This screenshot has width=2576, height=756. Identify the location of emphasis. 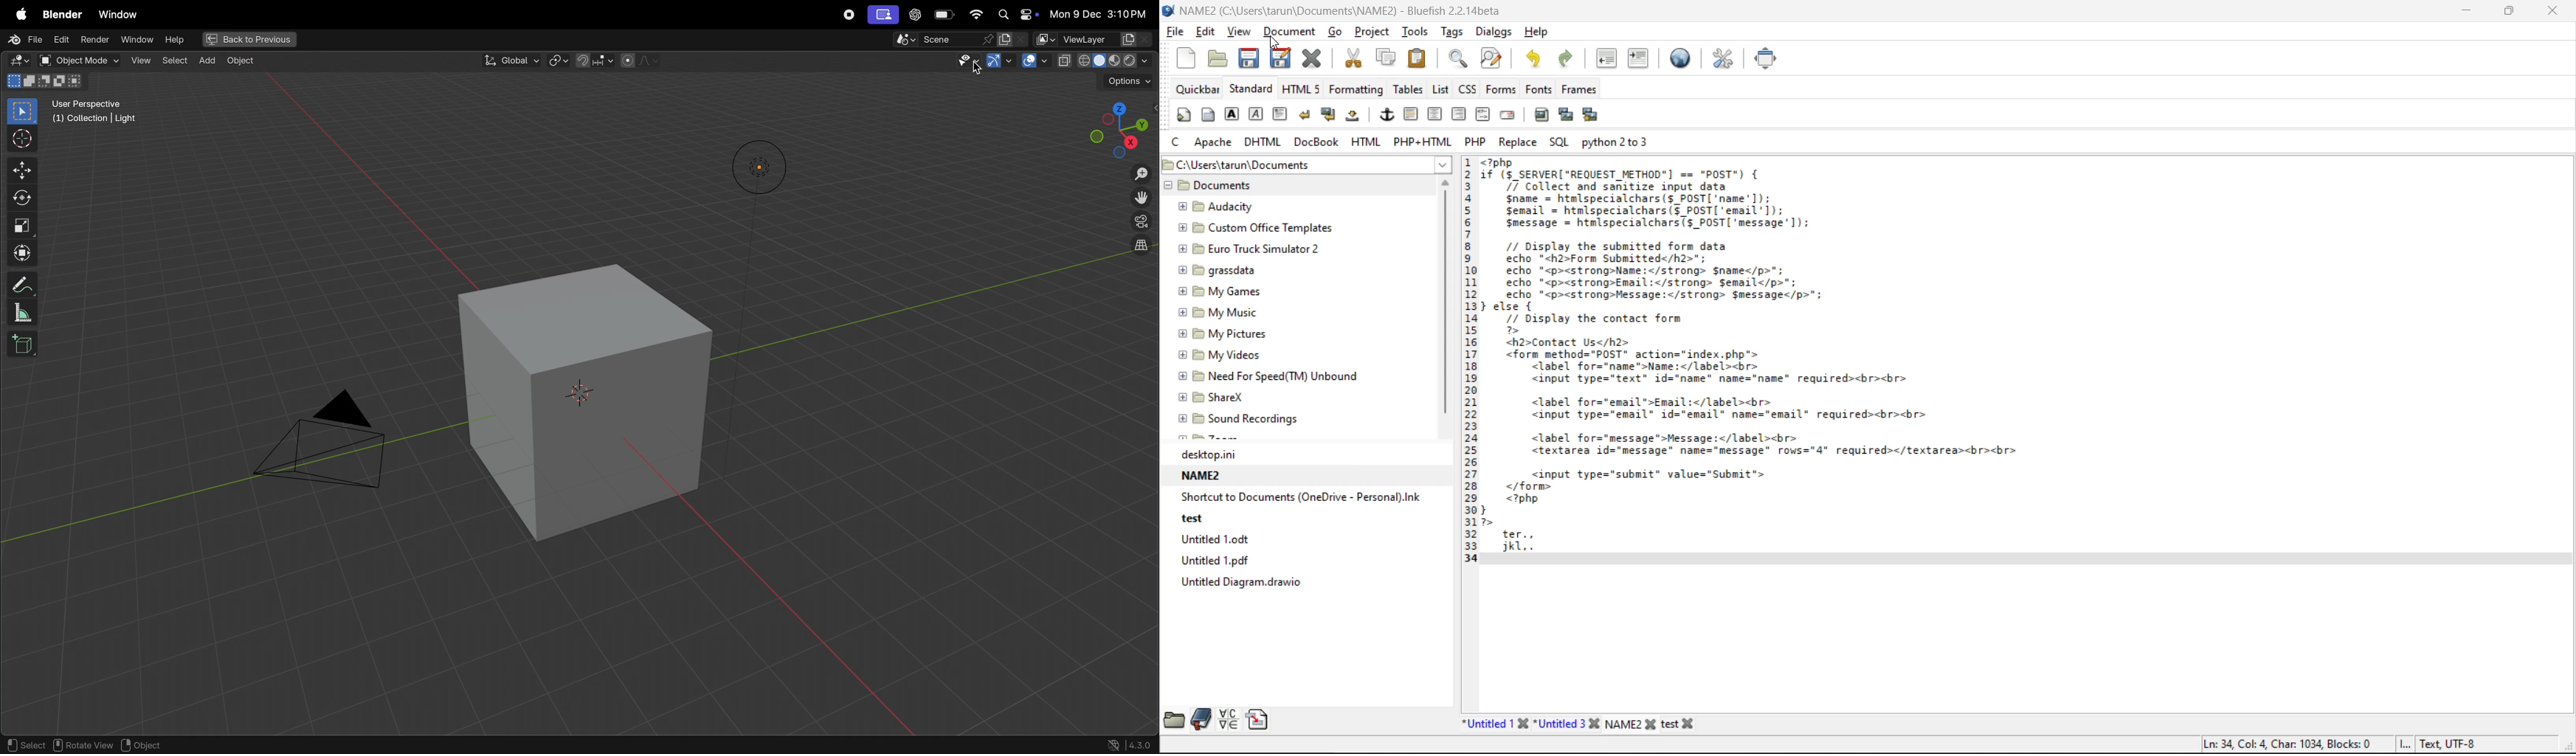
(1257, 115).